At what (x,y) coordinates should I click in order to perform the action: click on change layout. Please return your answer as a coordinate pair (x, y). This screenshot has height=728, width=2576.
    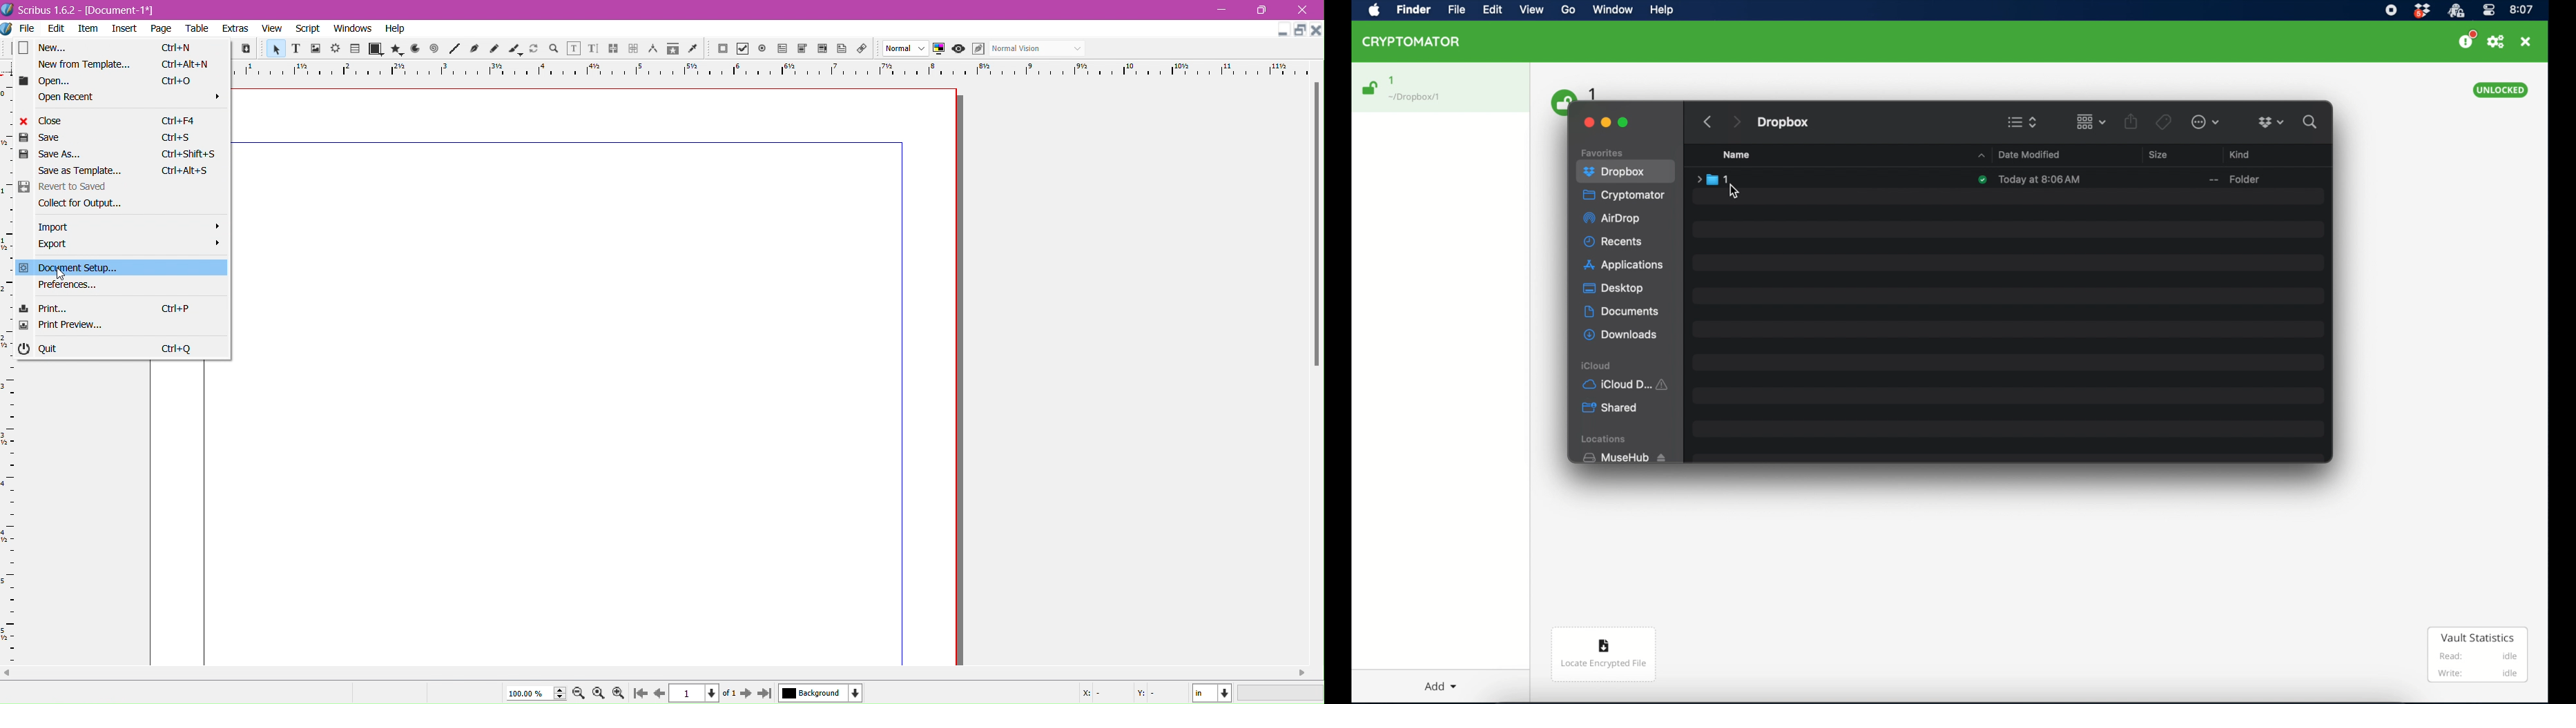
    Looking at the image, I should click on (1298, 30).